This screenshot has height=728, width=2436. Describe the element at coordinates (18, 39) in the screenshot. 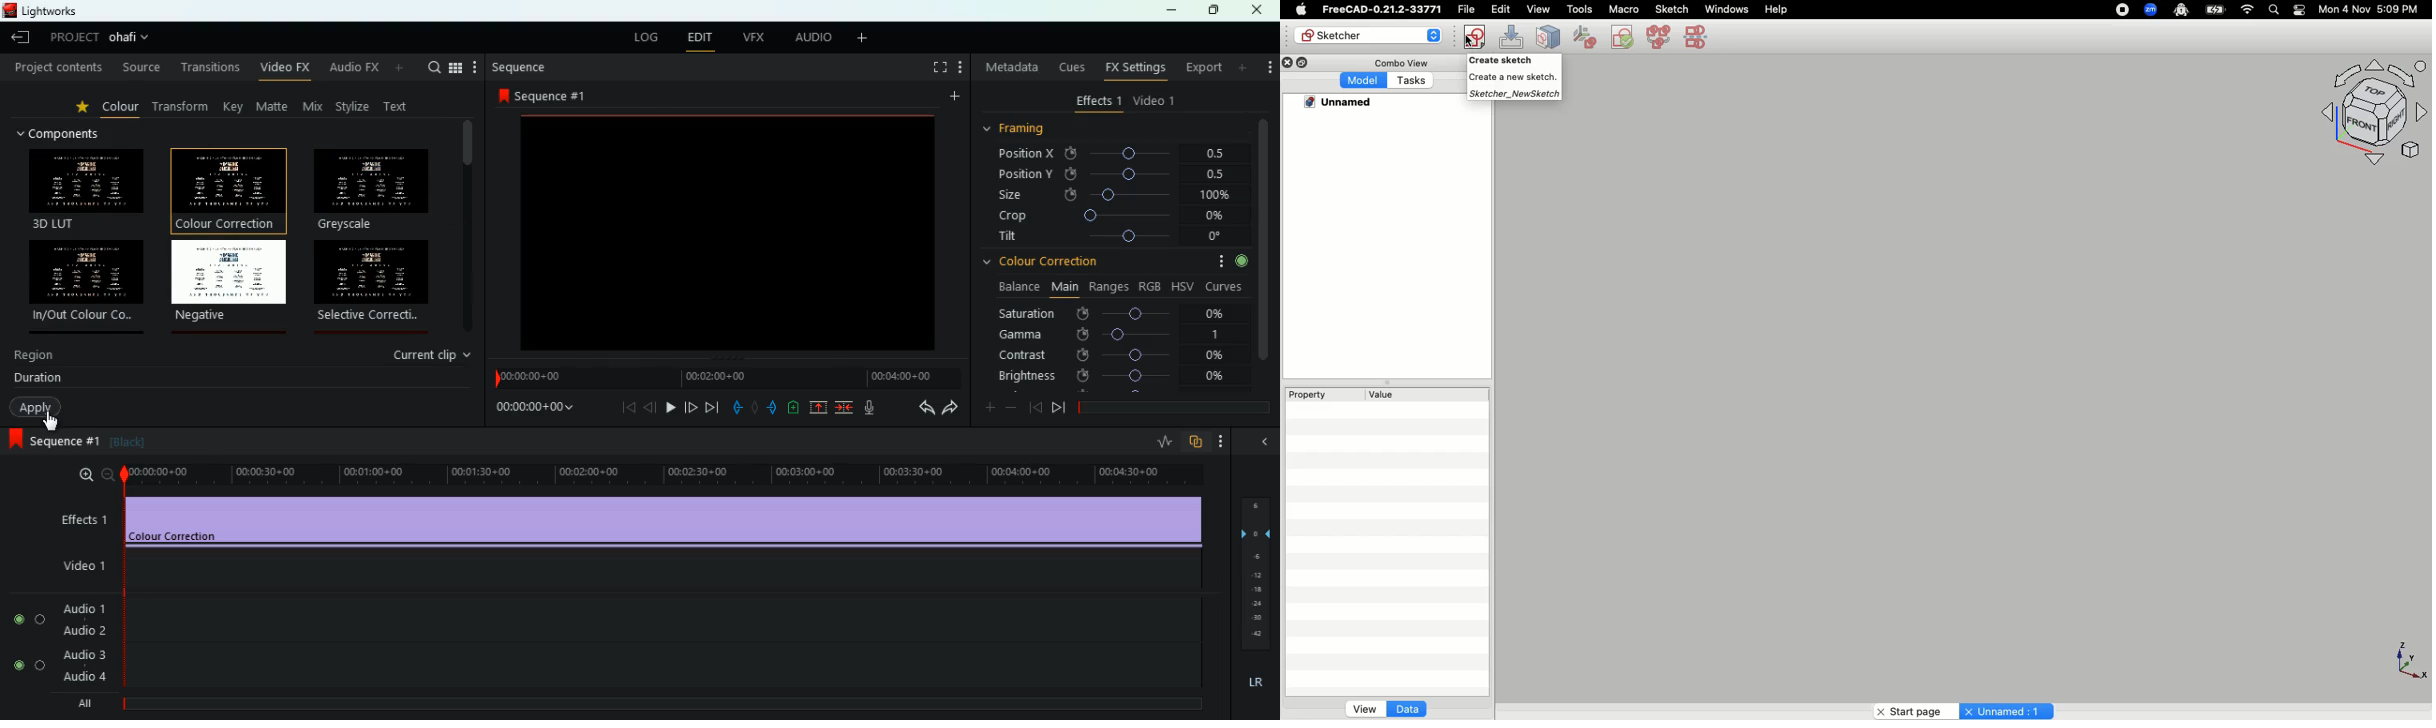

I see `leave` at that location.